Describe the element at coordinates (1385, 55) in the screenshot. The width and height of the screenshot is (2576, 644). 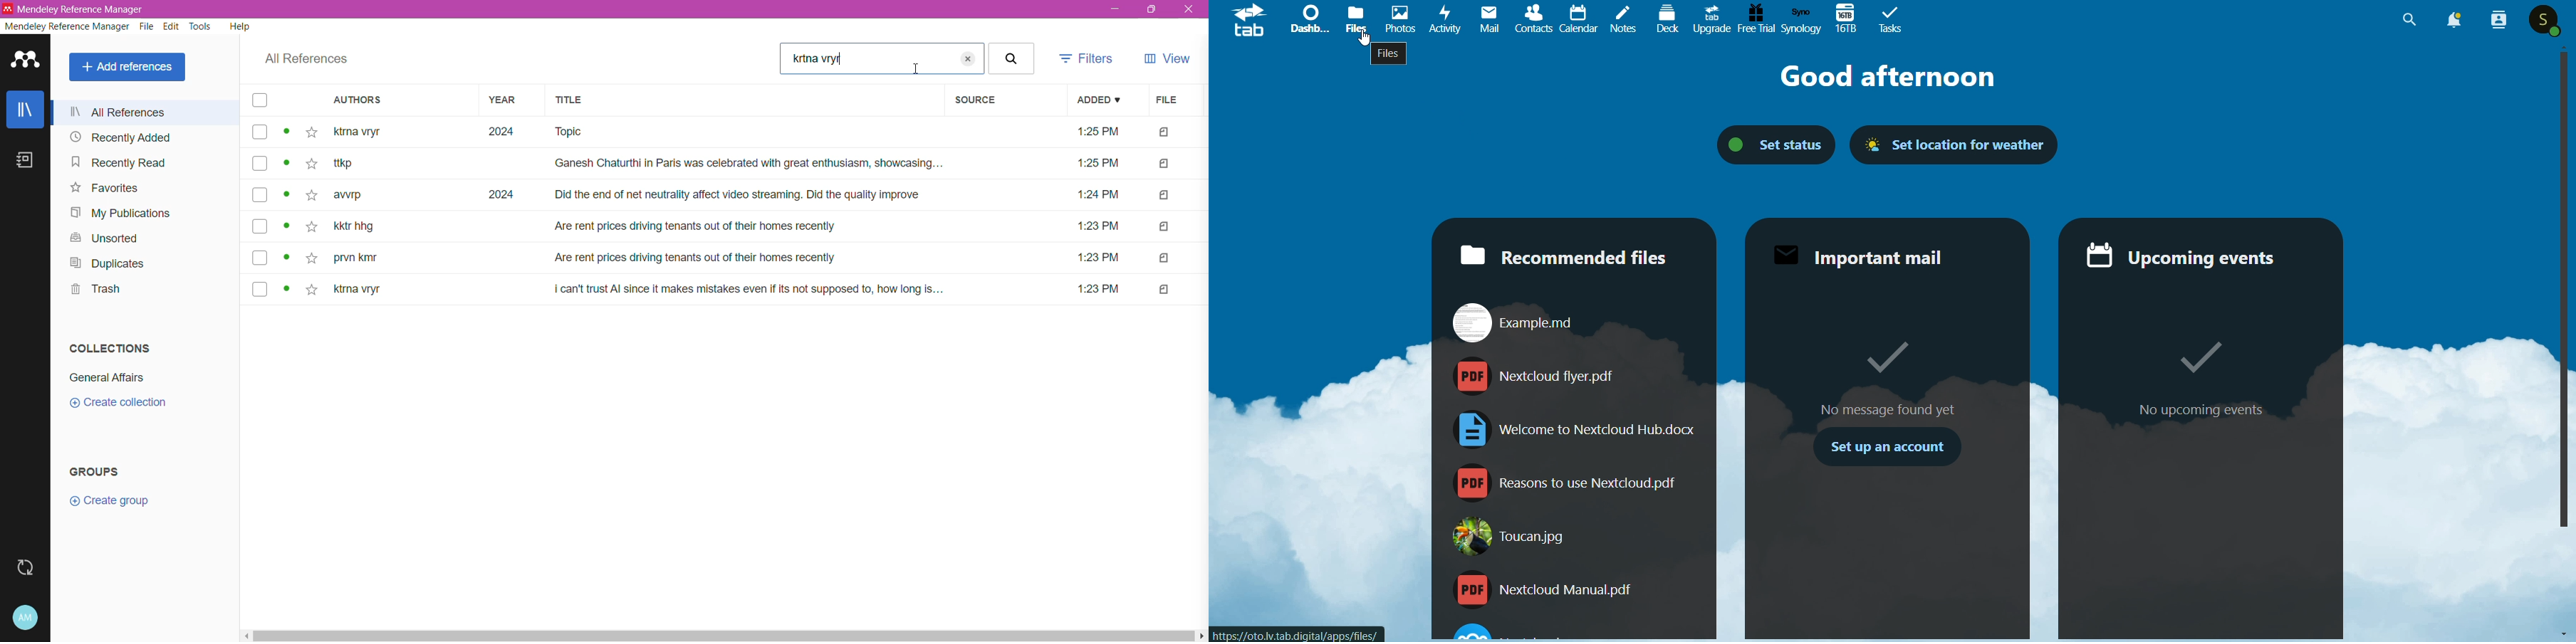
I see `files` at that location.